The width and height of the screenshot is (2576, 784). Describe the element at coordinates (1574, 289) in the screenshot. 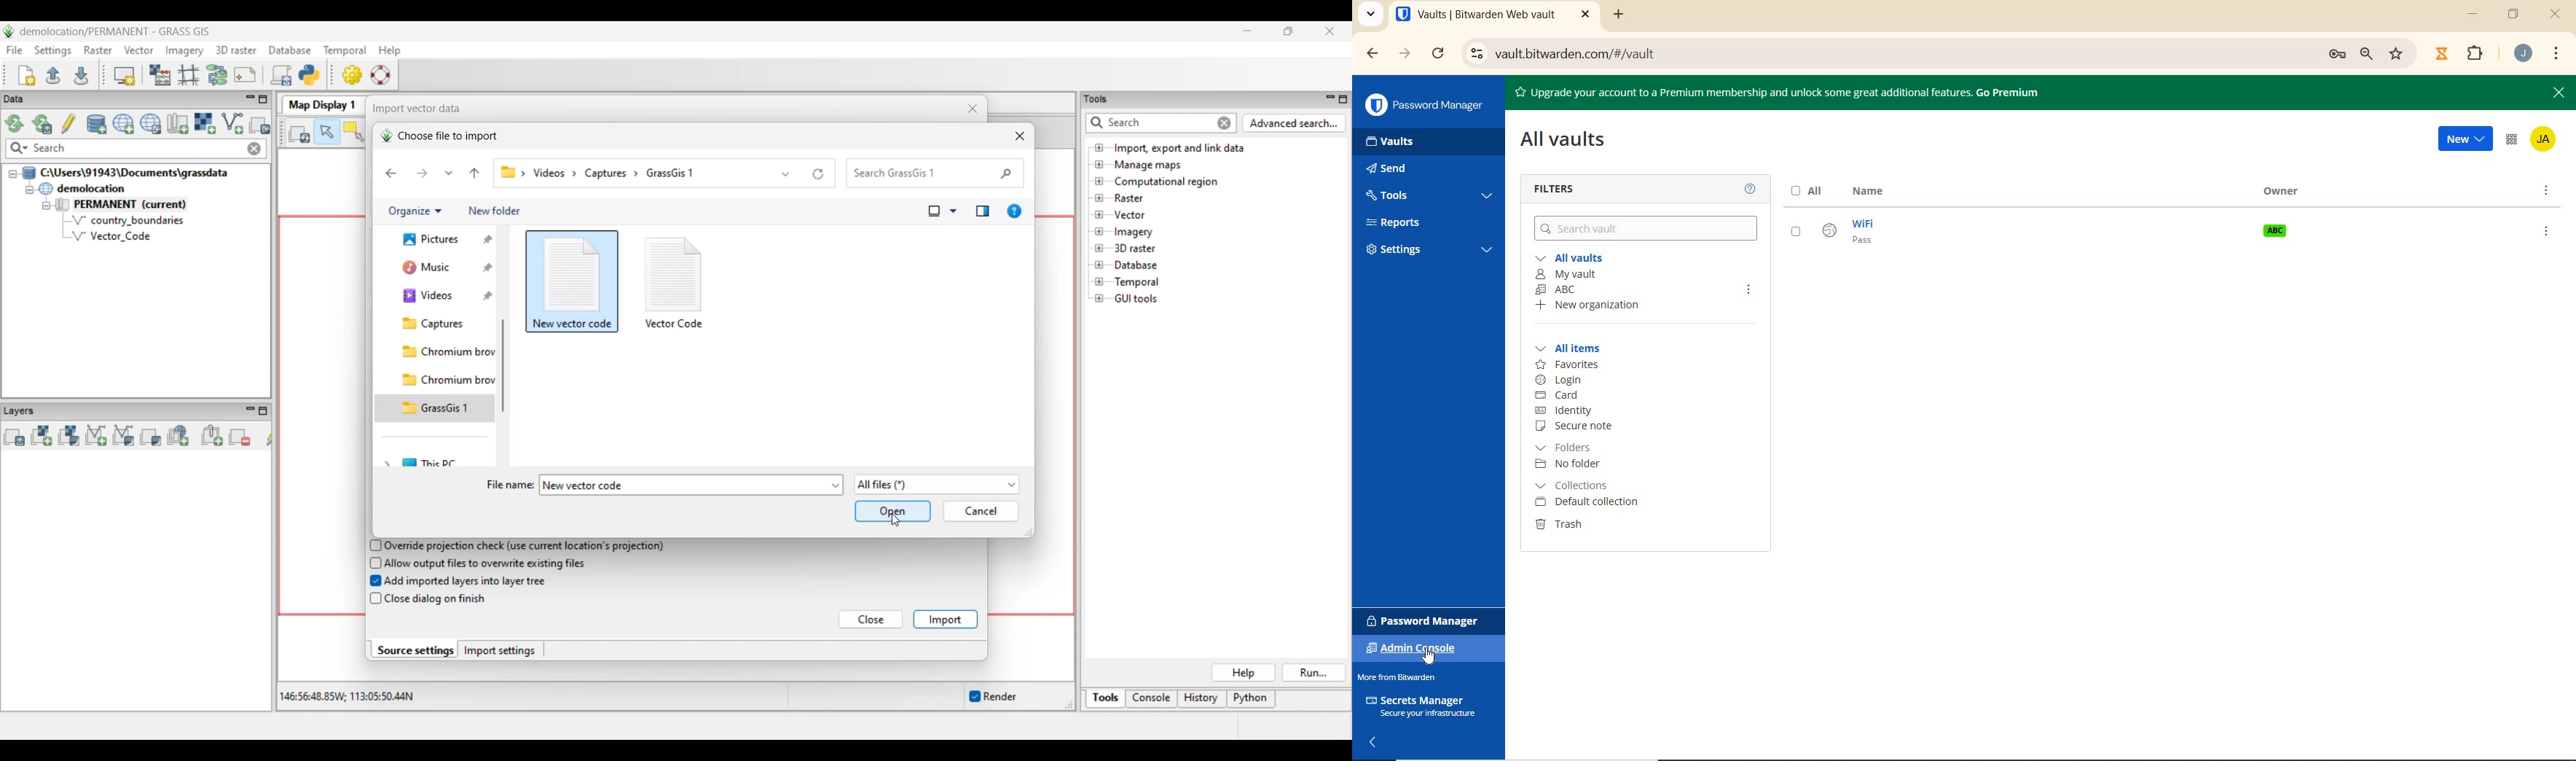

I see `ABC` at that location.